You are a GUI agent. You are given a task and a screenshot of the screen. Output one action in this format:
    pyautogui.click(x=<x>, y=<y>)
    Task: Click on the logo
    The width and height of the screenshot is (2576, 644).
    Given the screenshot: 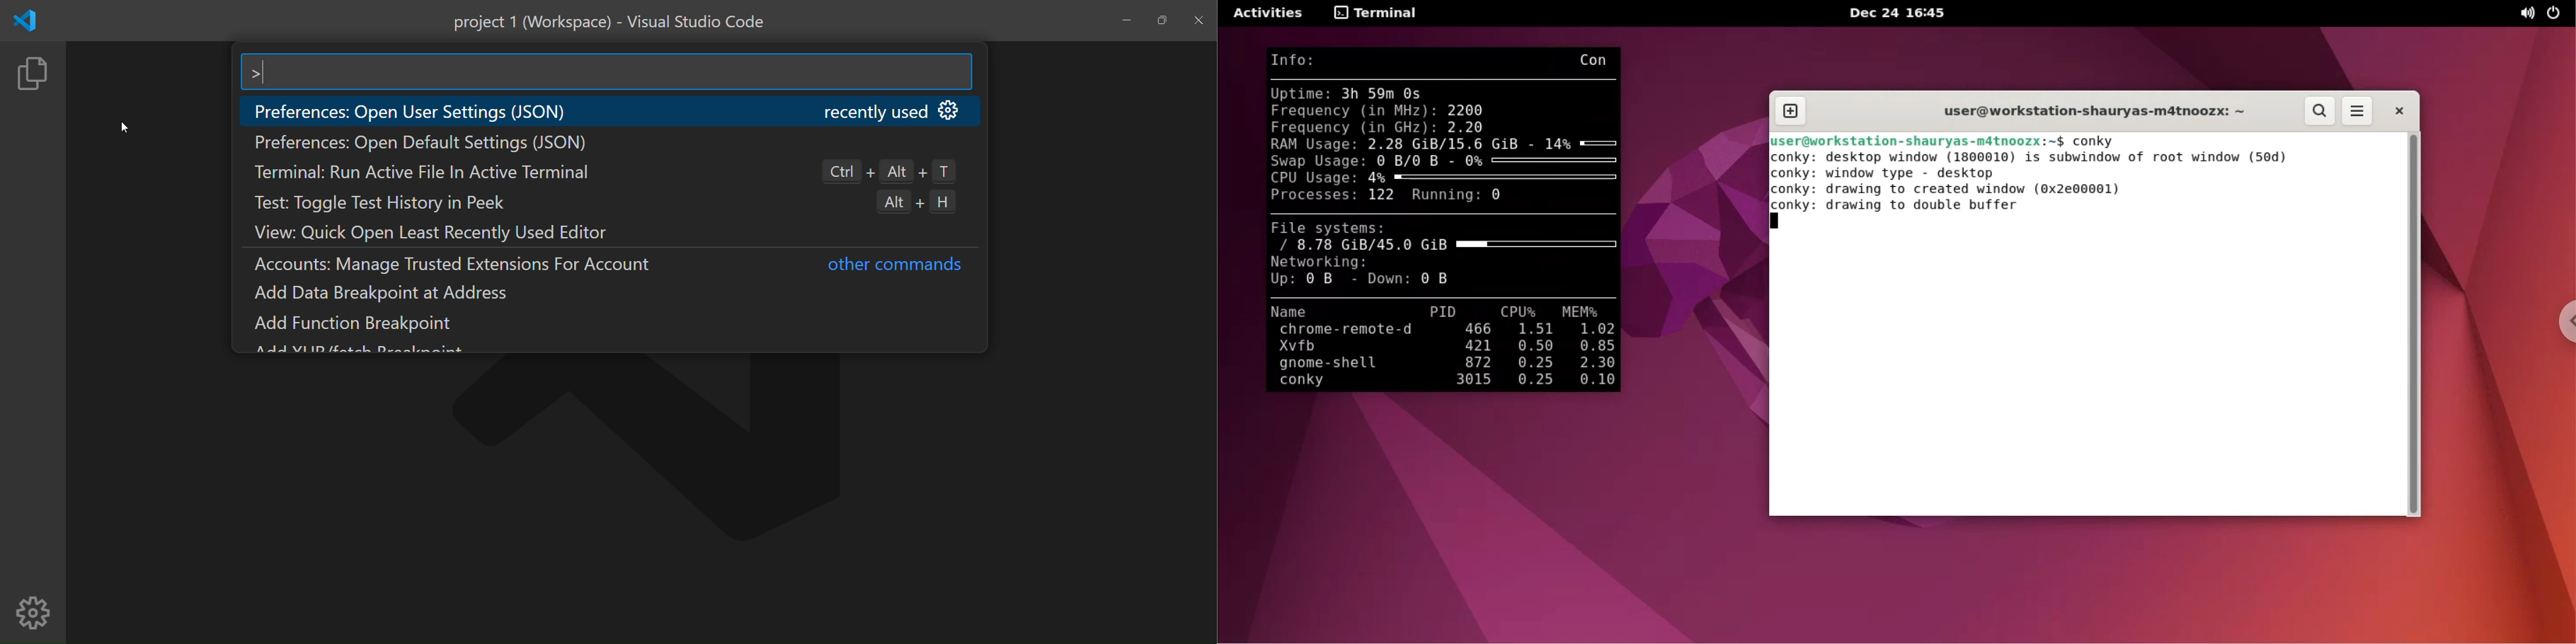 What is the action you would take?
    pyautogui.click(x=23, y=22)
    